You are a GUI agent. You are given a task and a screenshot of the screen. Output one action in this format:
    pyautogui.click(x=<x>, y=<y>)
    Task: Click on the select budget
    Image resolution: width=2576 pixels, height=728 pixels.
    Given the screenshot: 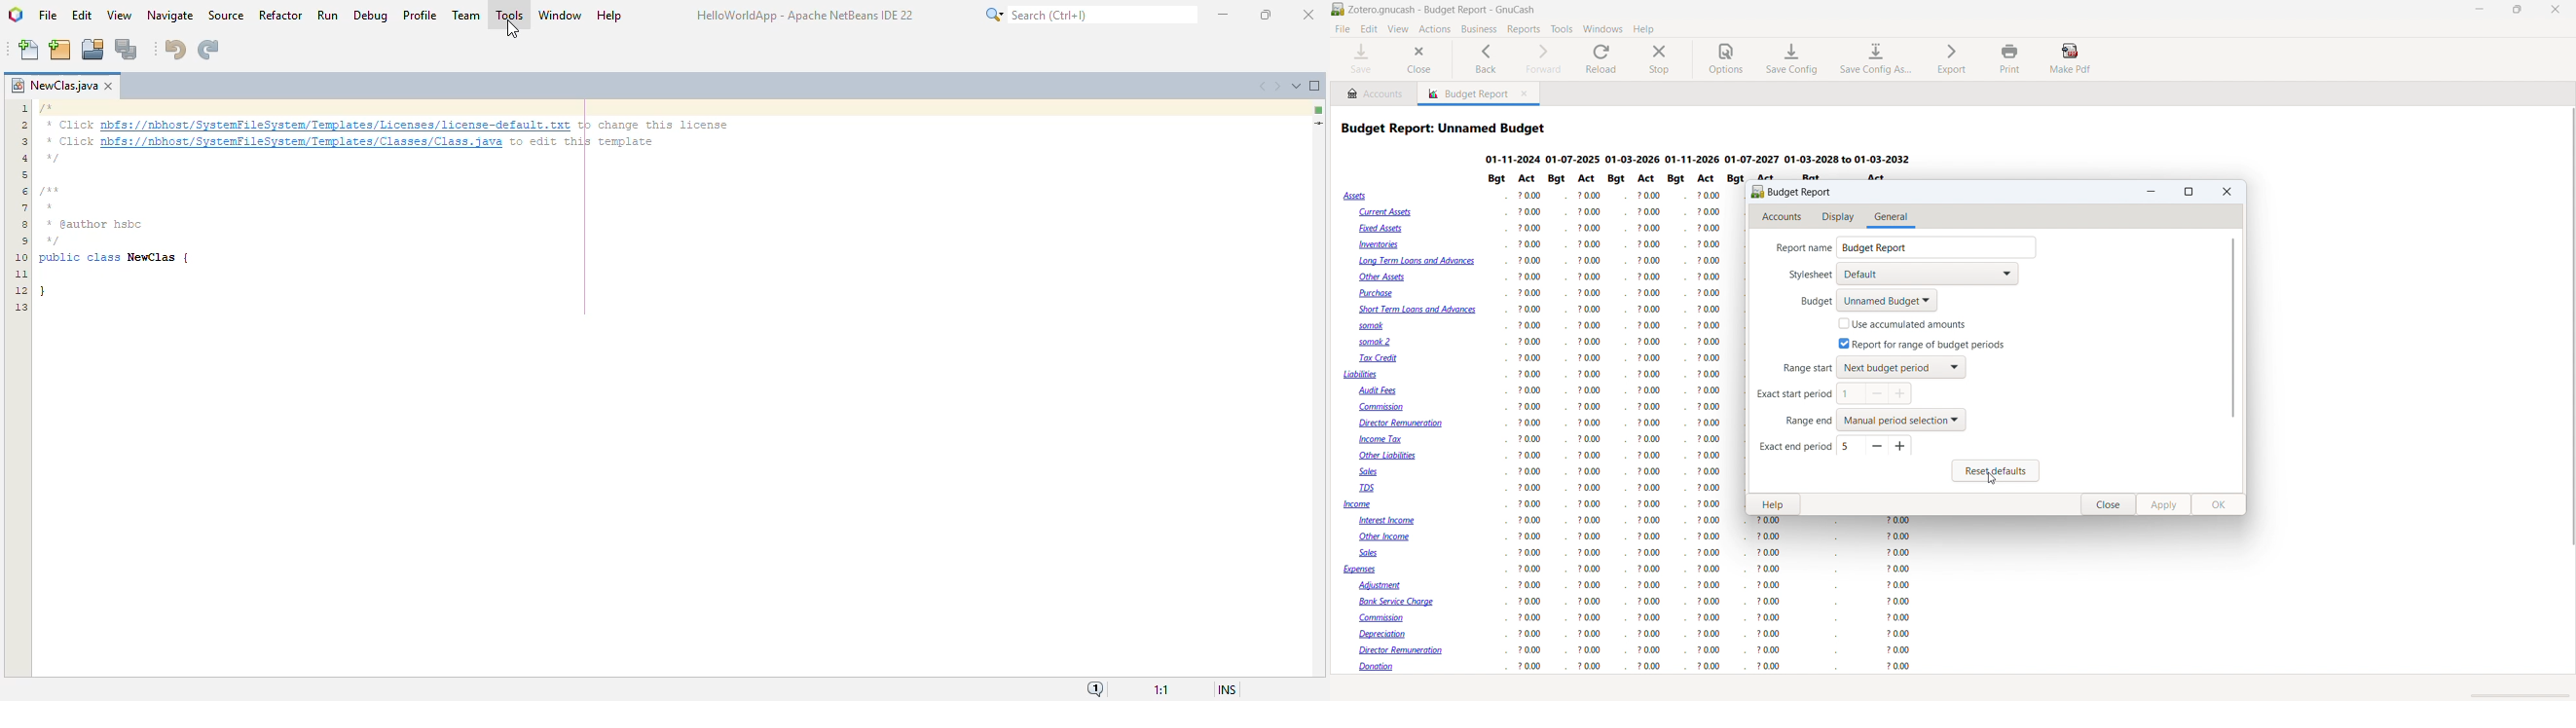 What is the action you would take?
    pyautogui.click(x=1887, y=301)
    